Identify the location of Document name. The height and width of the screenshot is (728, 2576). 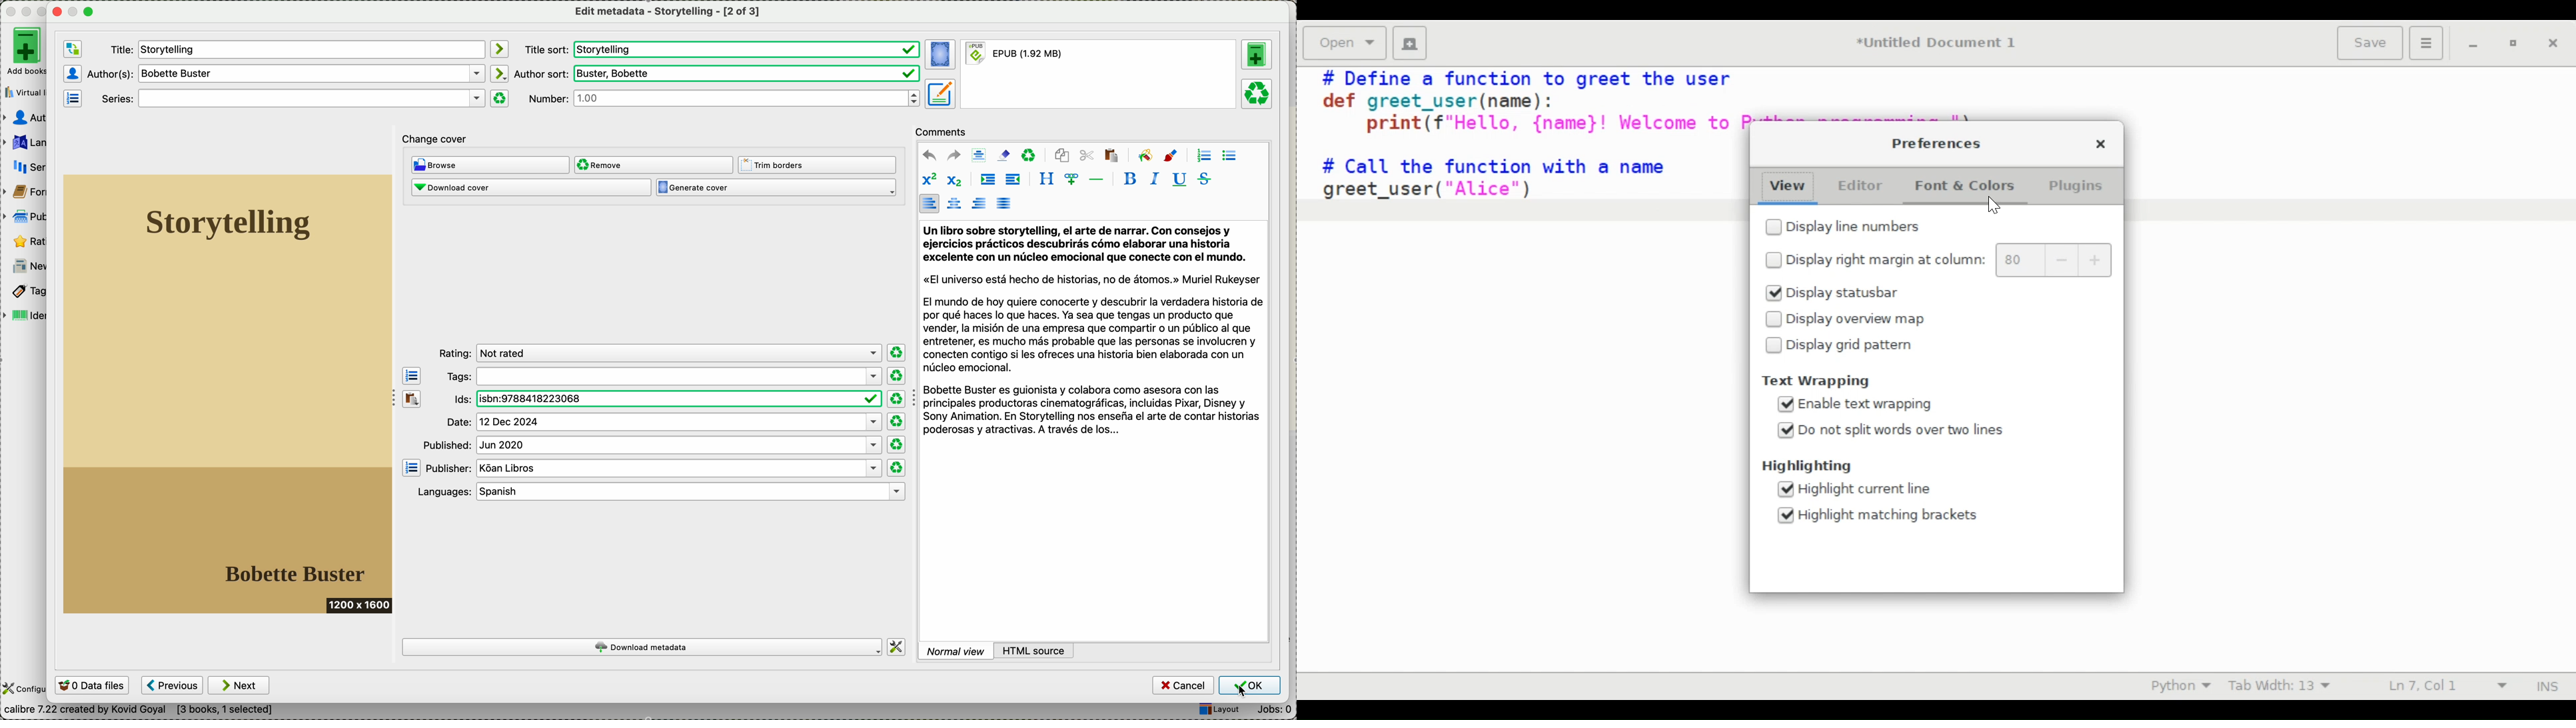
(1940, 43).